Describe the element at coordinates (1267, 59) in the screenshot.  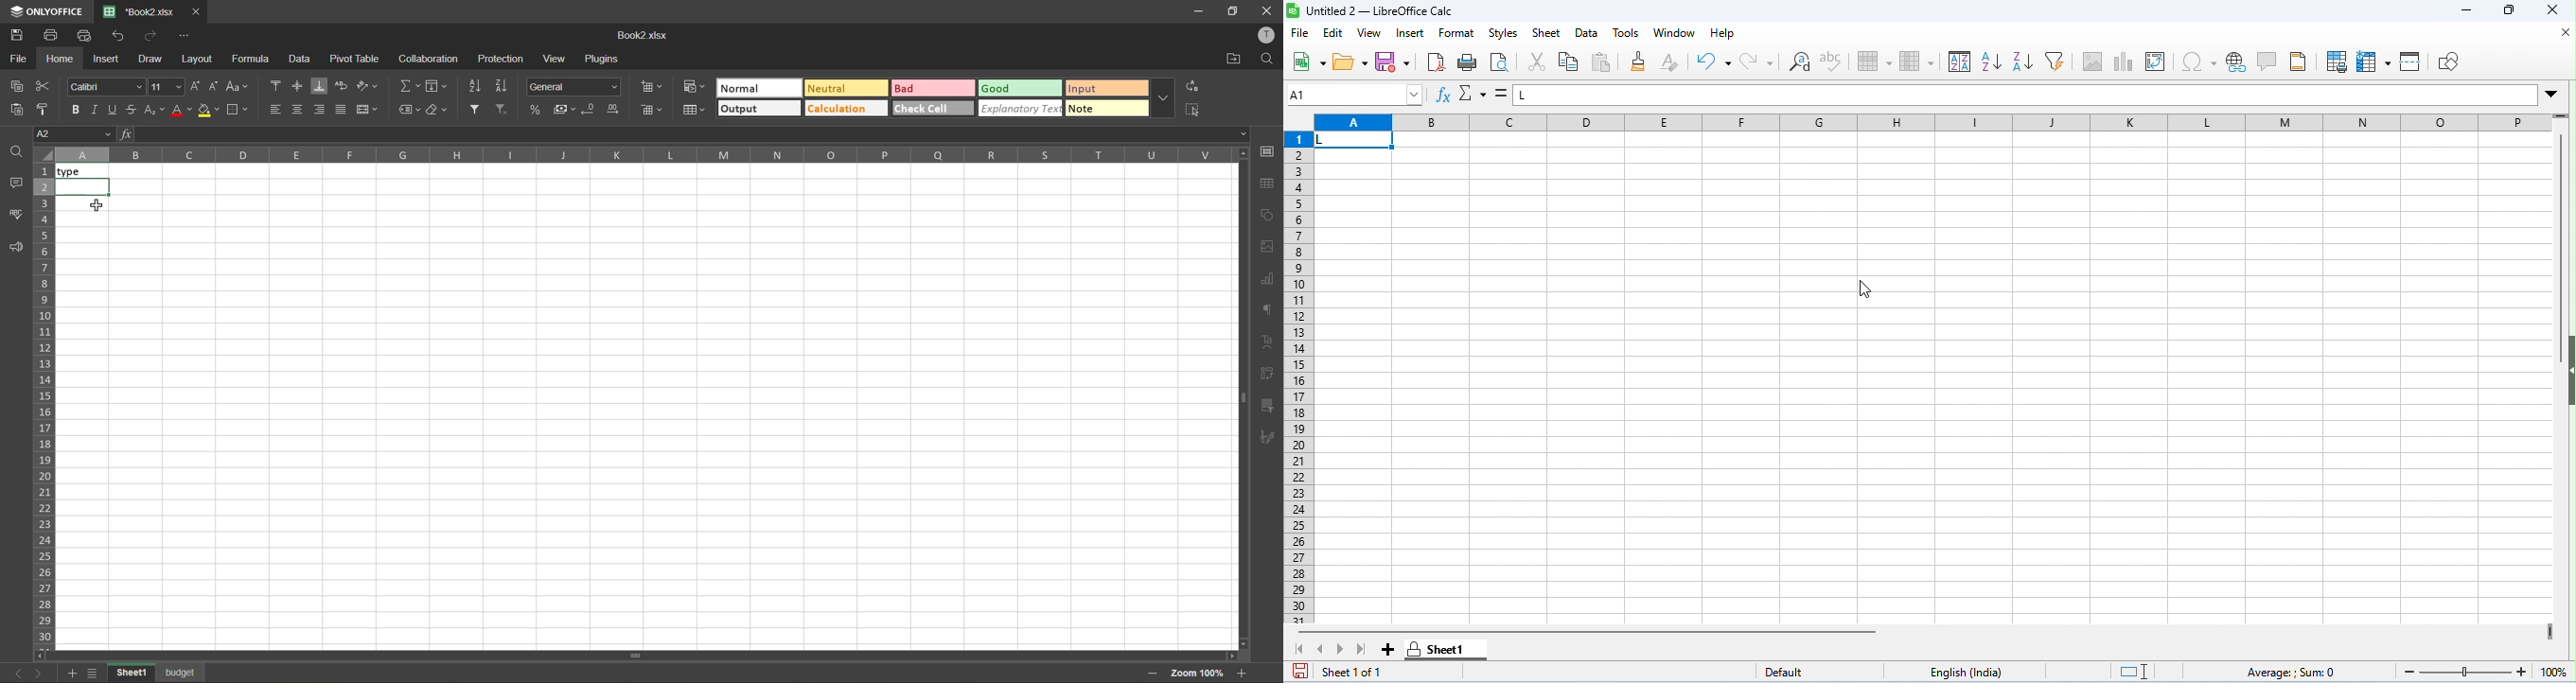
I see `find` at that location.